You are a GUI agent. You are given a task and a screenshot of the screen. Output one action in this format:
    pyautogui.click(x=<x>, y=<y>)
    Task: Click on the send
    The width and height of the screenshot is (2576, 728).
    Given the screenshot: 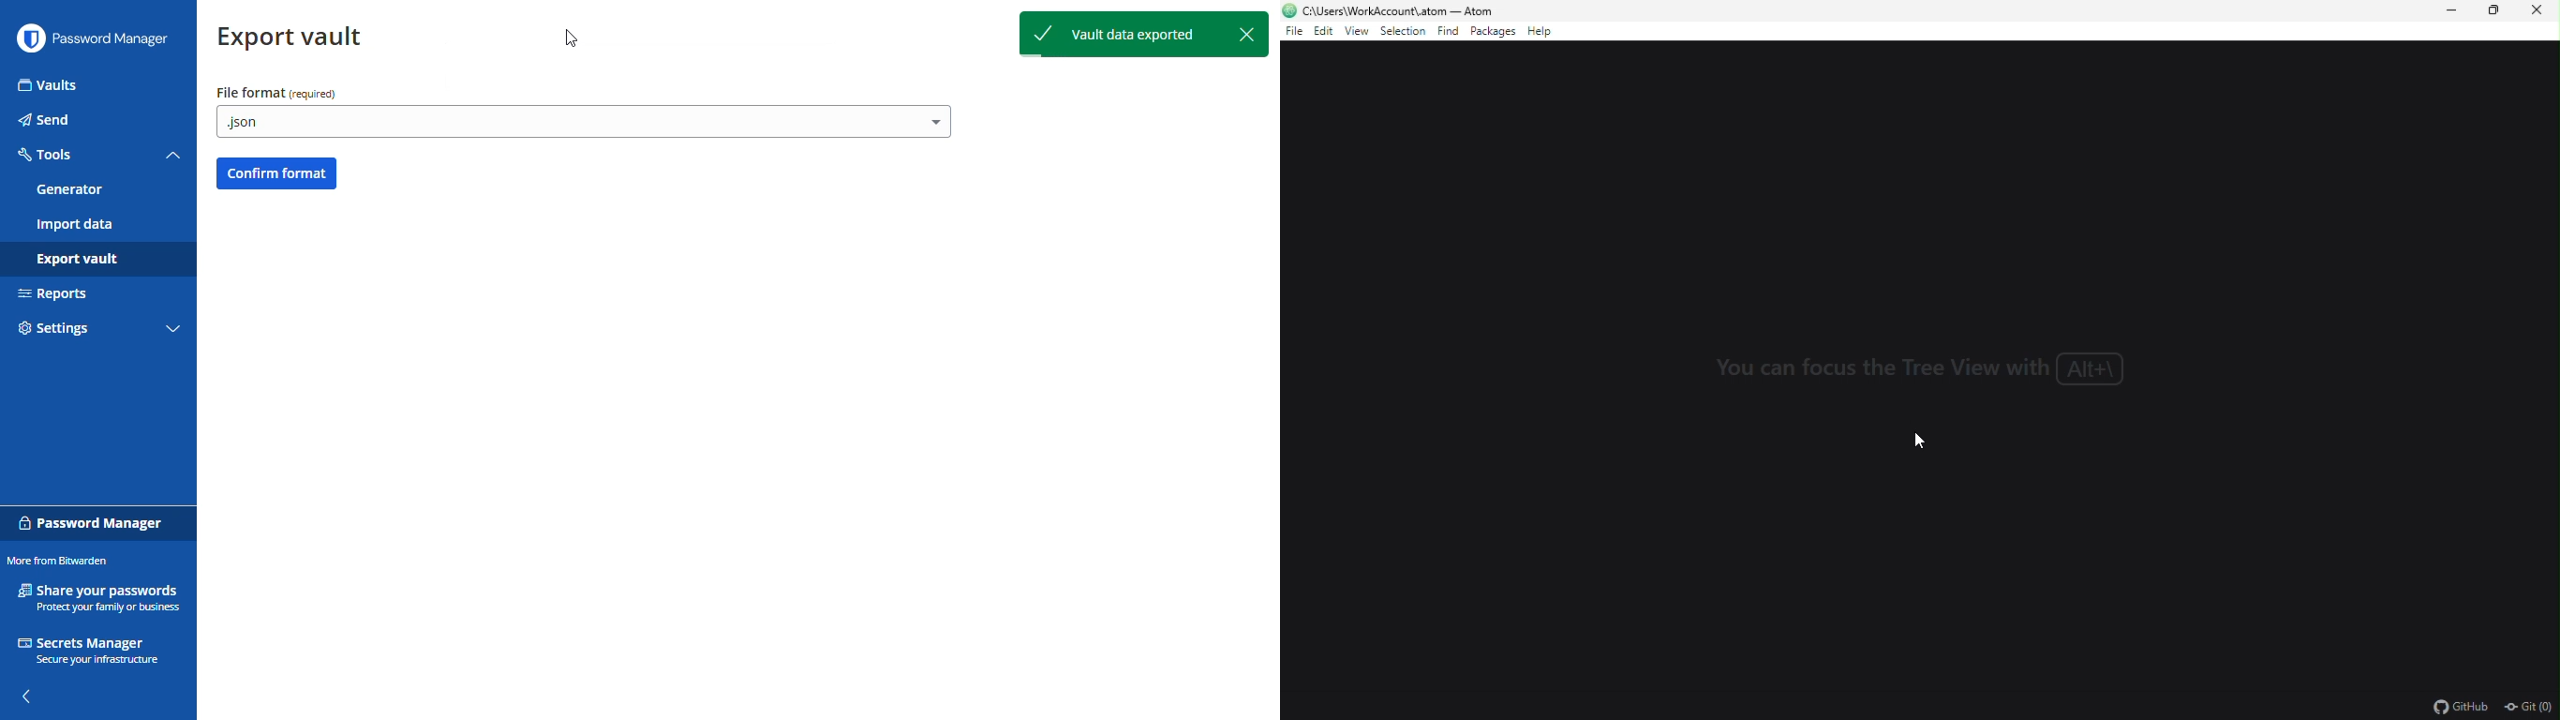 What is the action you would take?
    pyautogui.click(x=44, y=120)
    